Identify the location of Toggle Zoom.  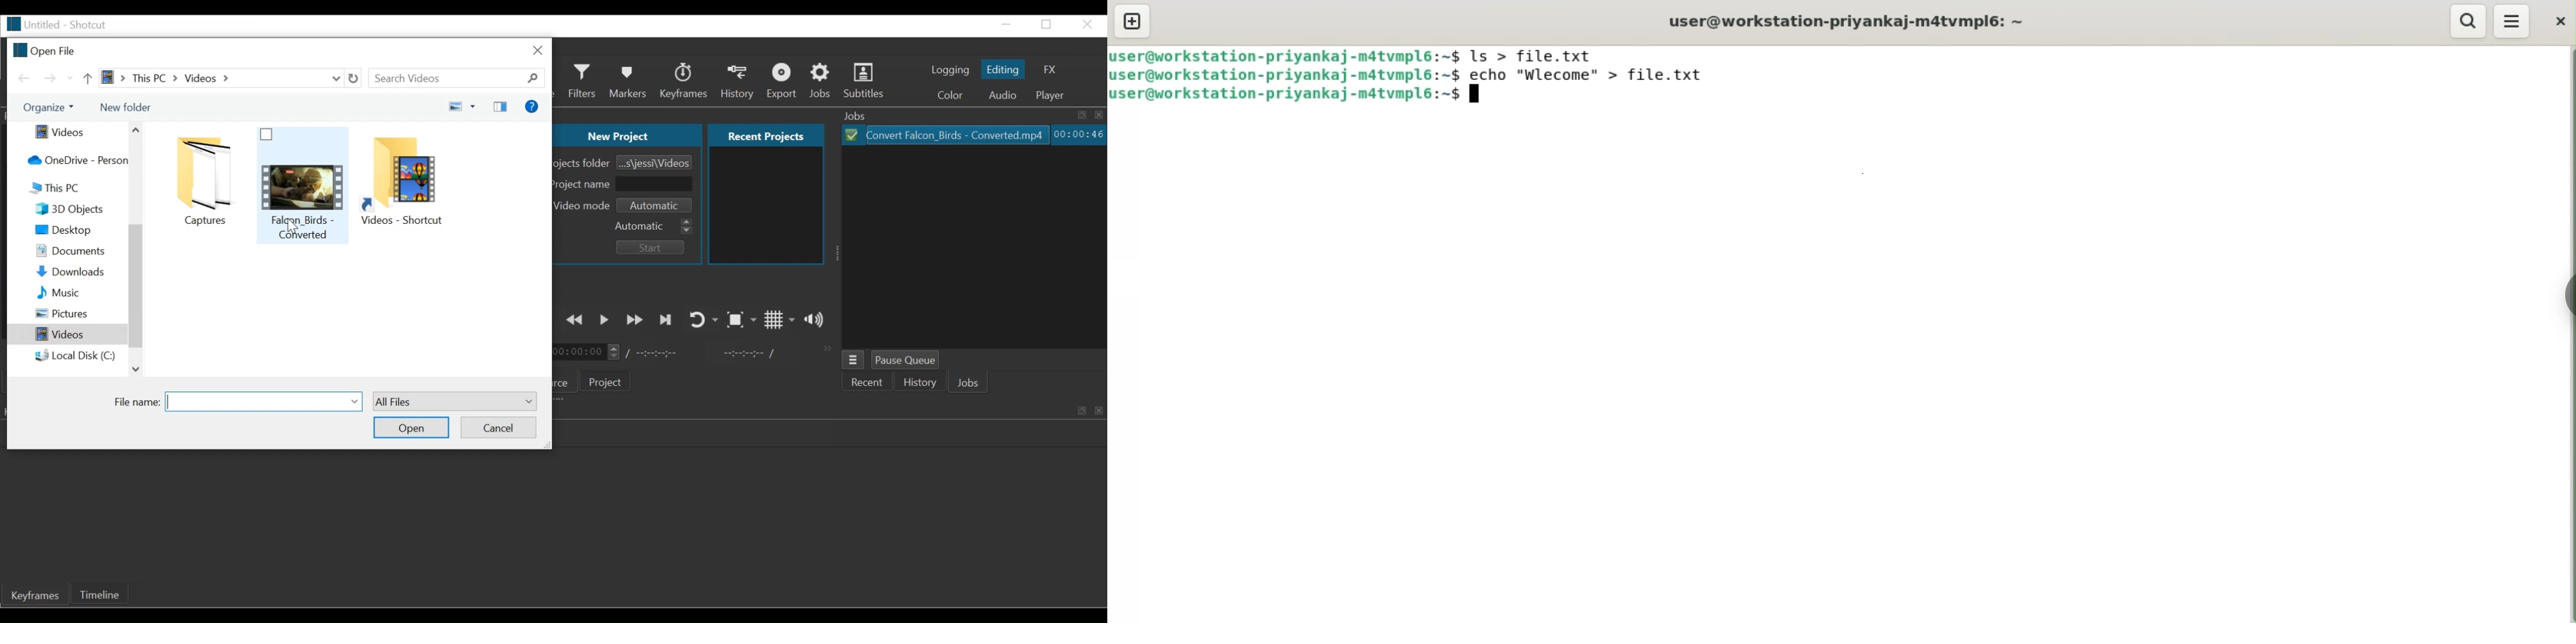
(742, 320).